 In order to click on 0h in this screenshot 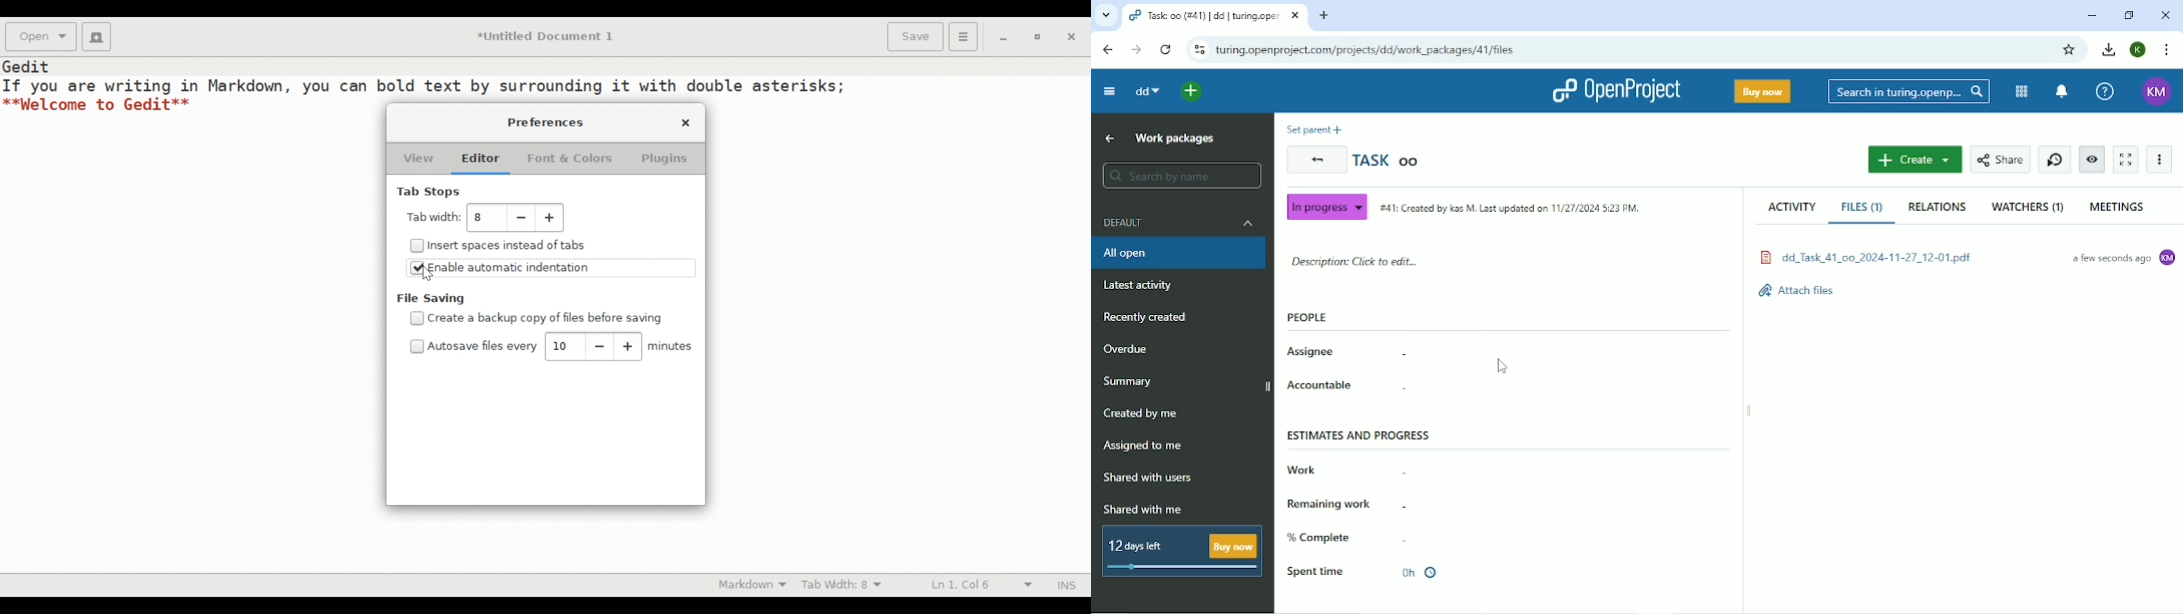, I will do `click(1418, 573)`.